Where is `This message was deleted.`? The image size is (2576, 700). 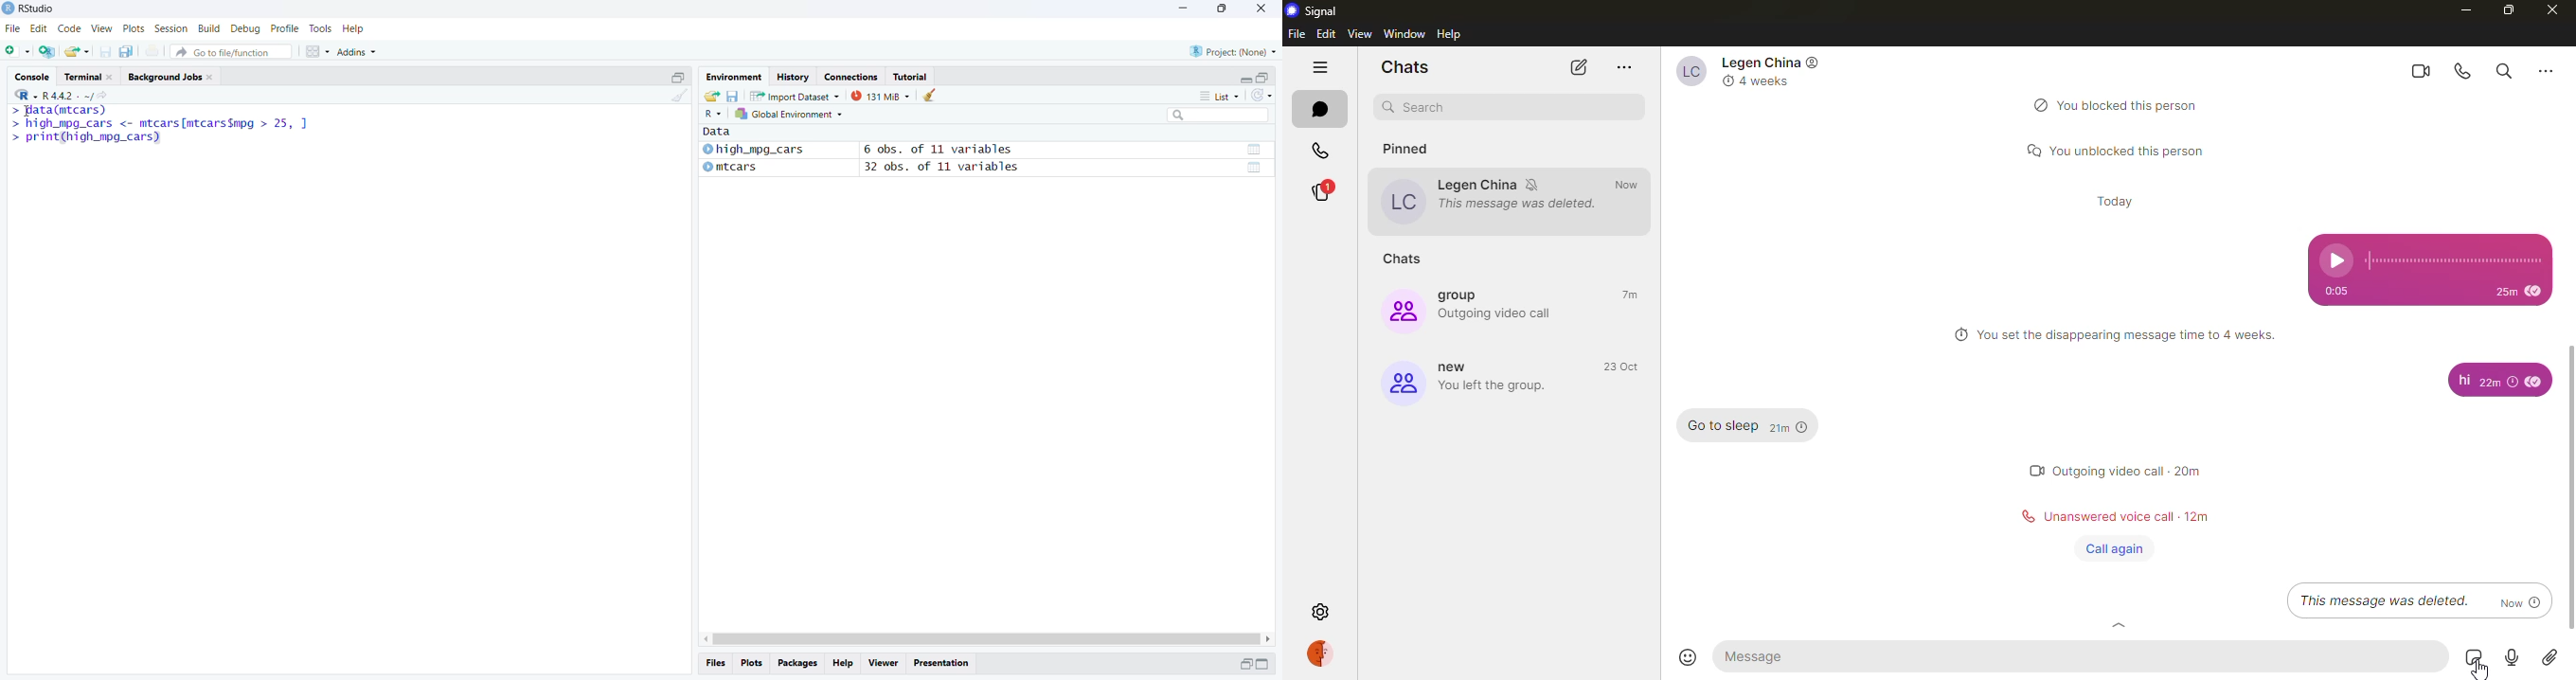
This message was deleted. is located at coordinates (1521, 205).